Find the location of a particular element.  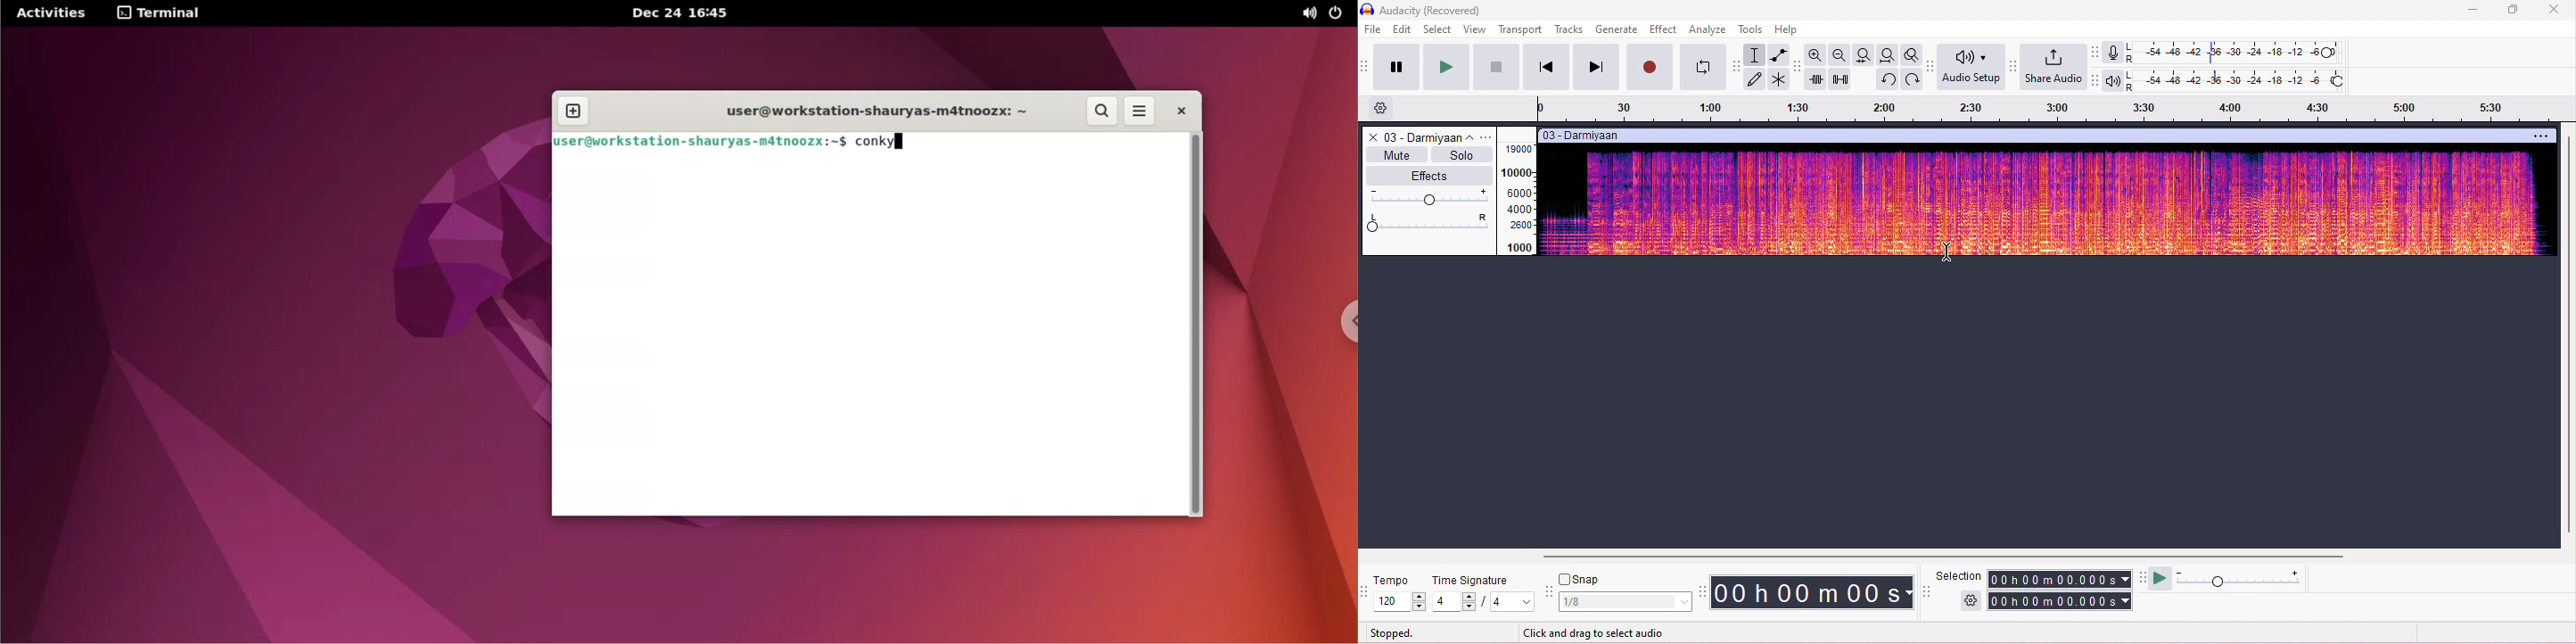

pan is located at coordinates (1430, 222).